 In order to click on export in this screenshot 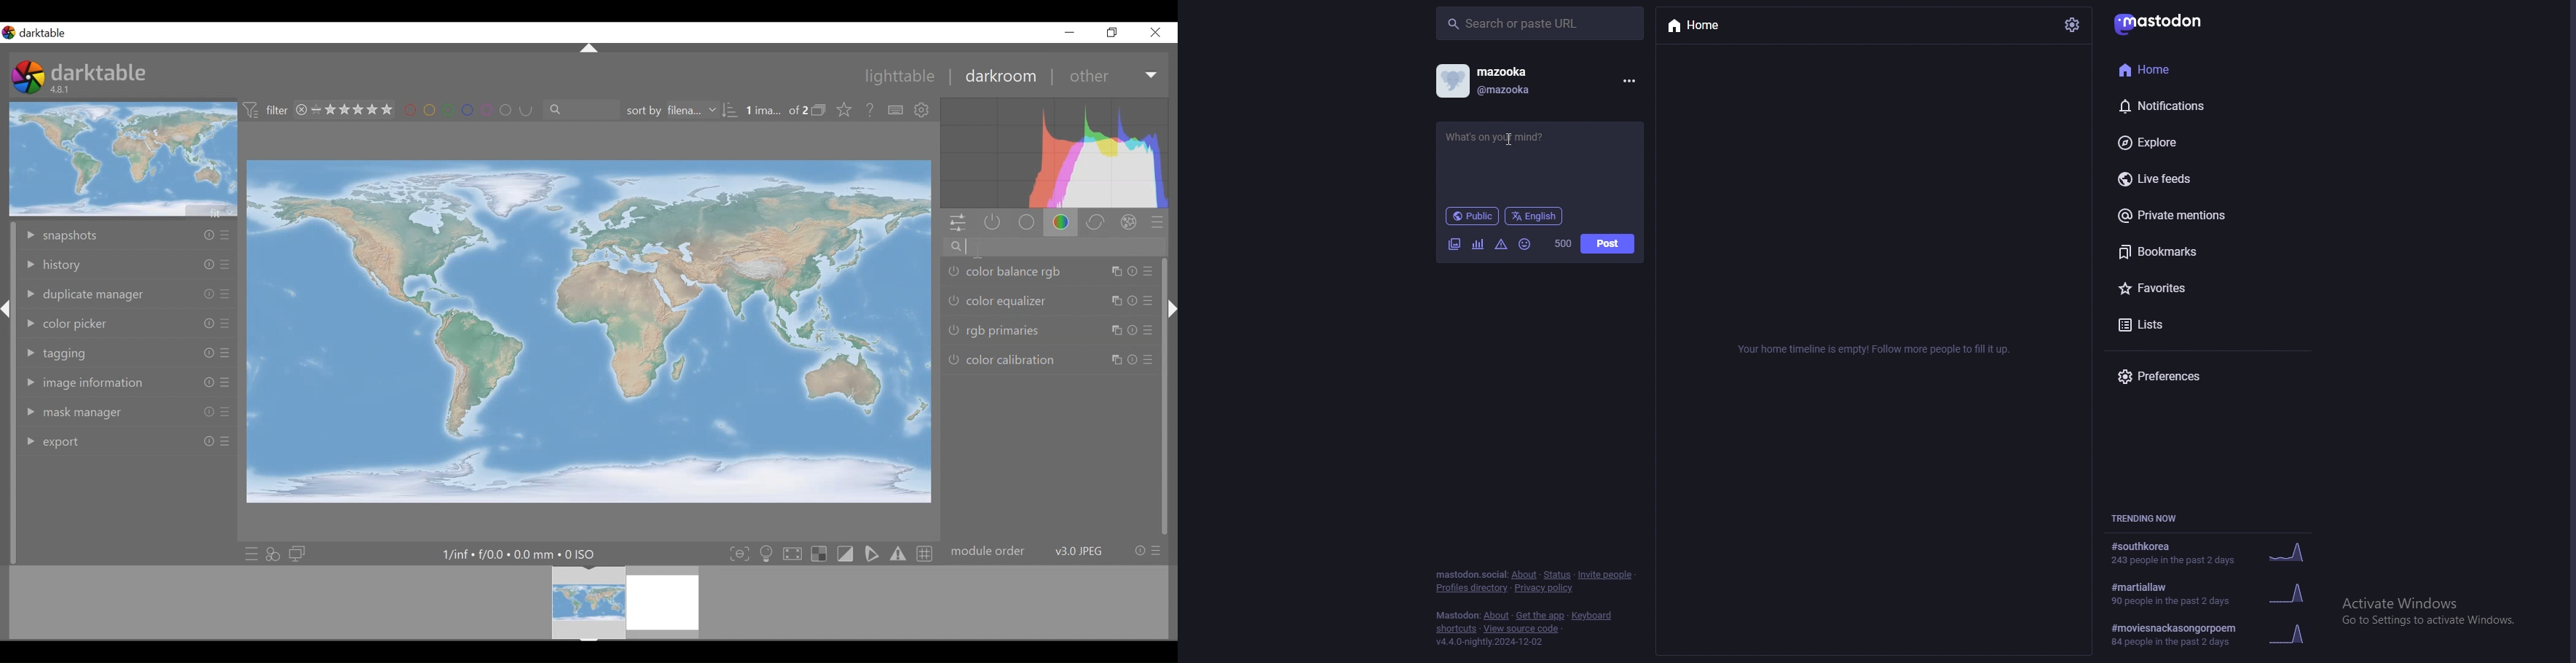, I will do `click(127, 441)`.